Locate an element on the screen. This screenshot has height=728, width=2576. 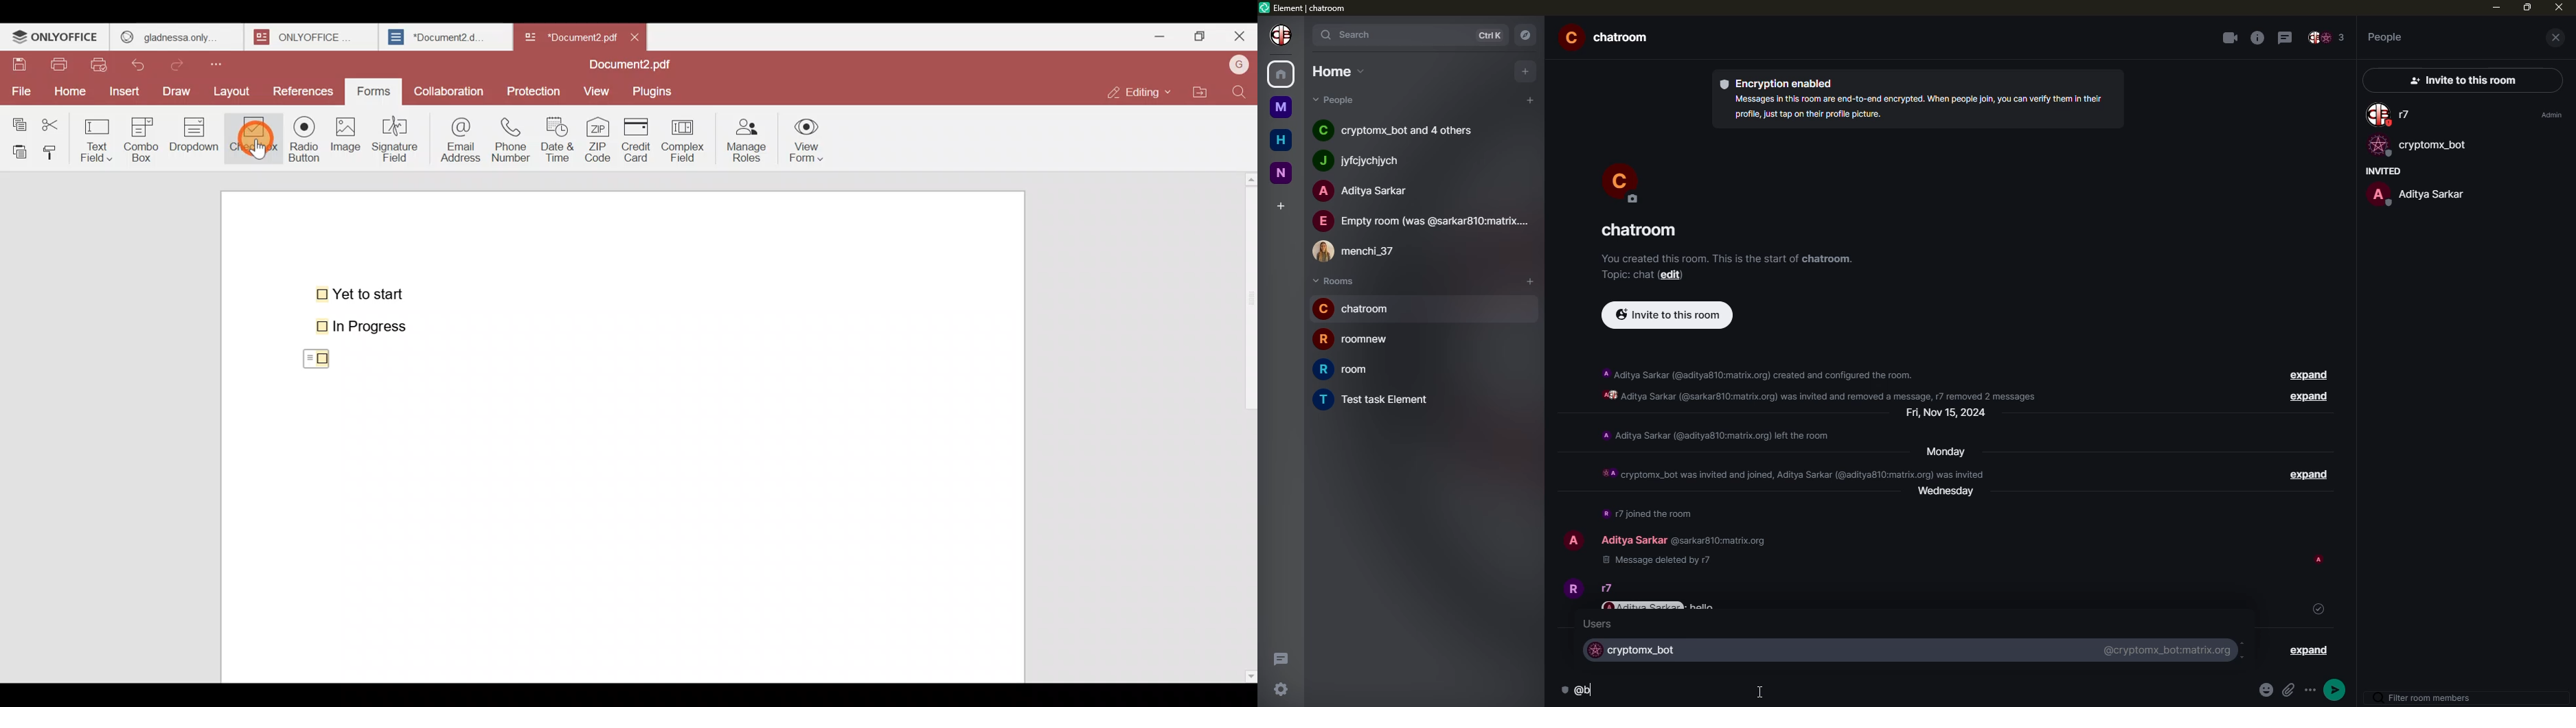
profile is located at coordinates (1573, 538).